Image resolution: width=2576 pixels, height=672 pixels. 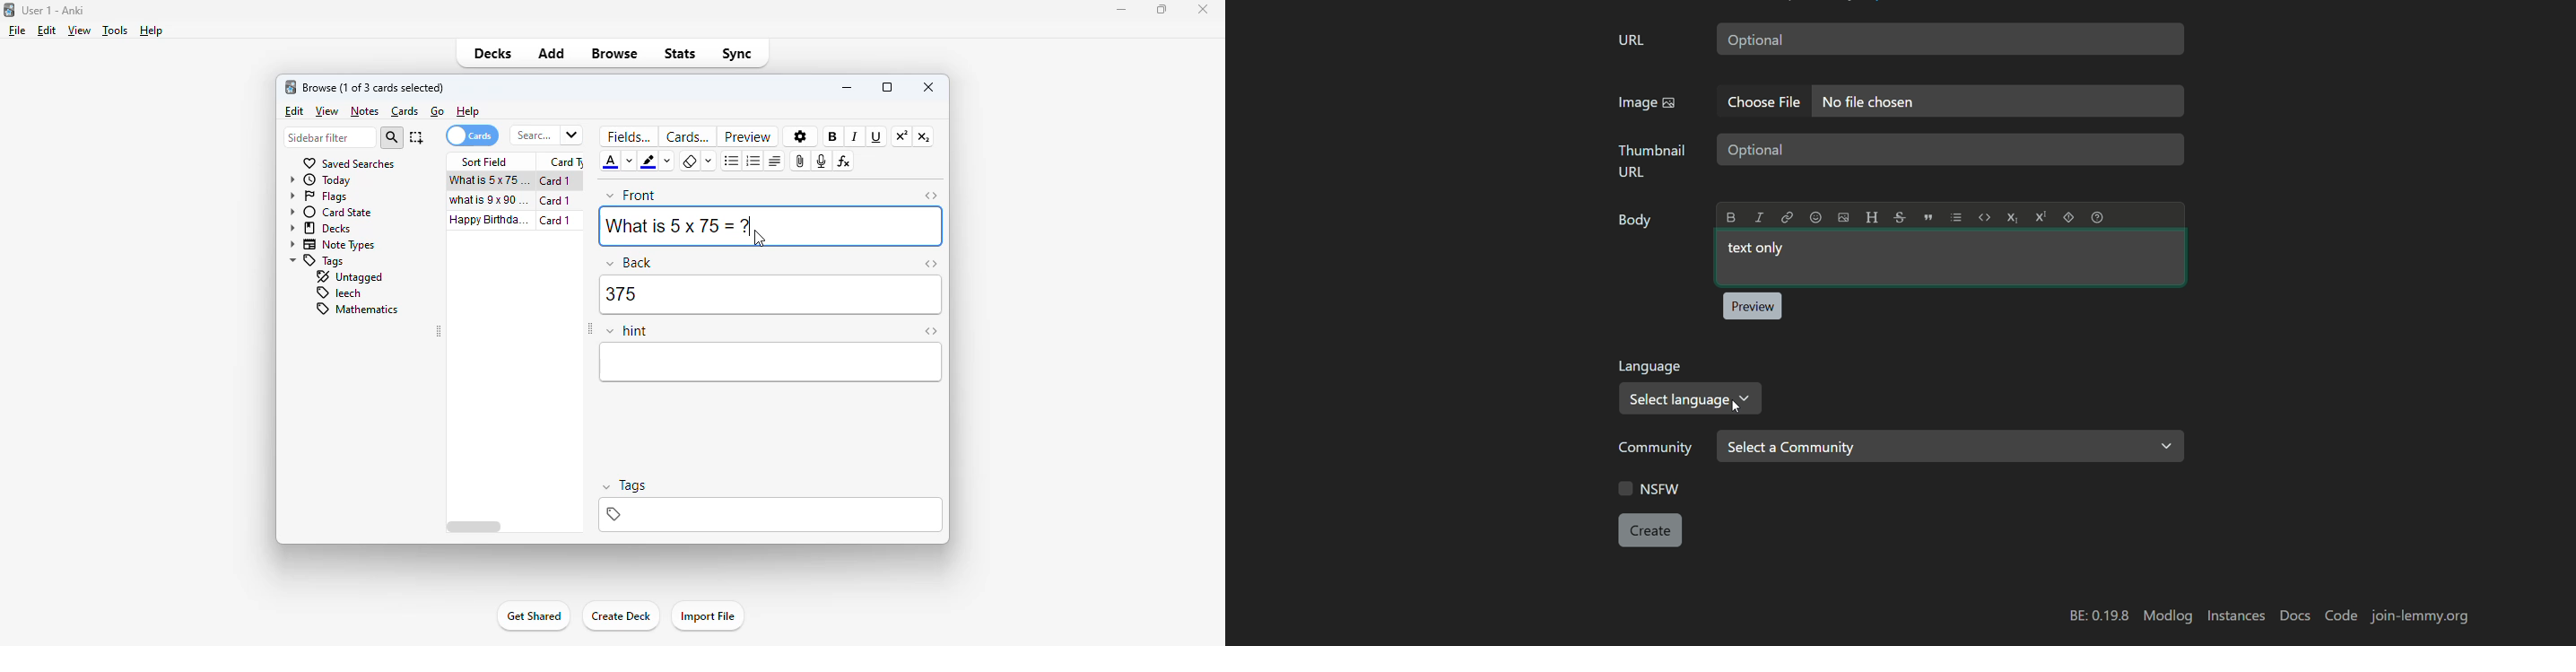 I want to click on what is 9x90=?, so click(x=490, y=200).